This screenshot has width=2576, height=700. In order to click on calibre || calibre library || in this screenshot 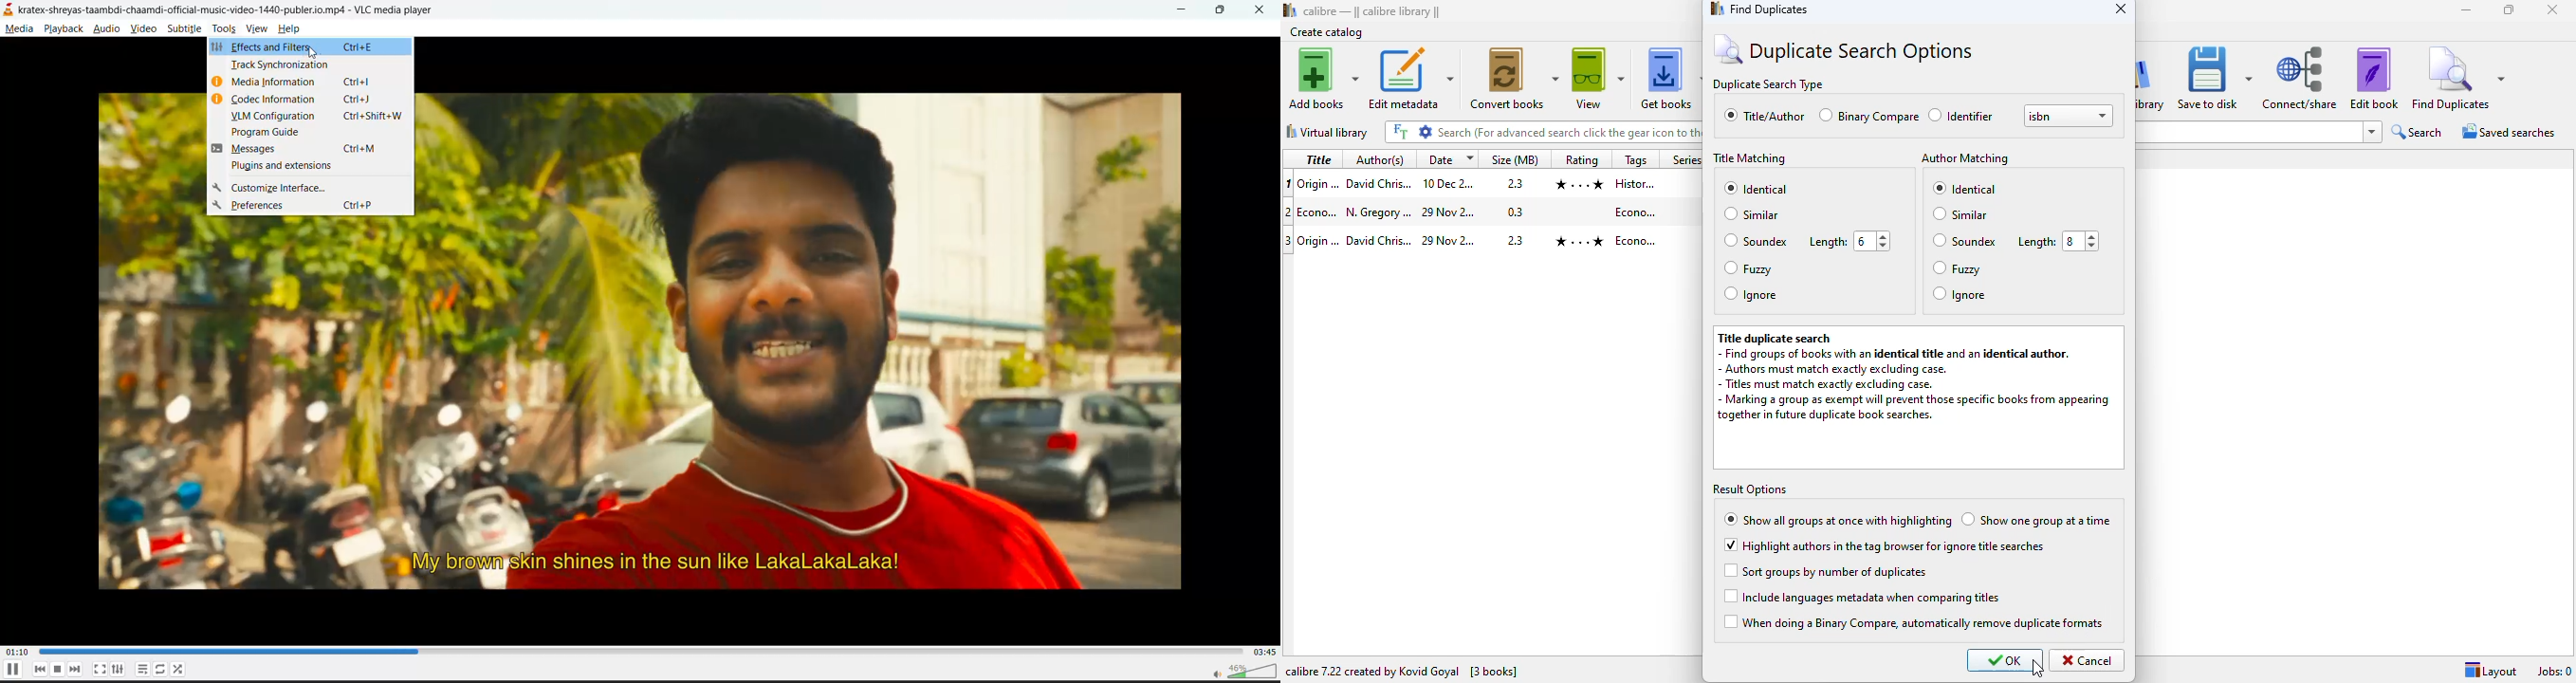, I will do `click(1371, 11)`.